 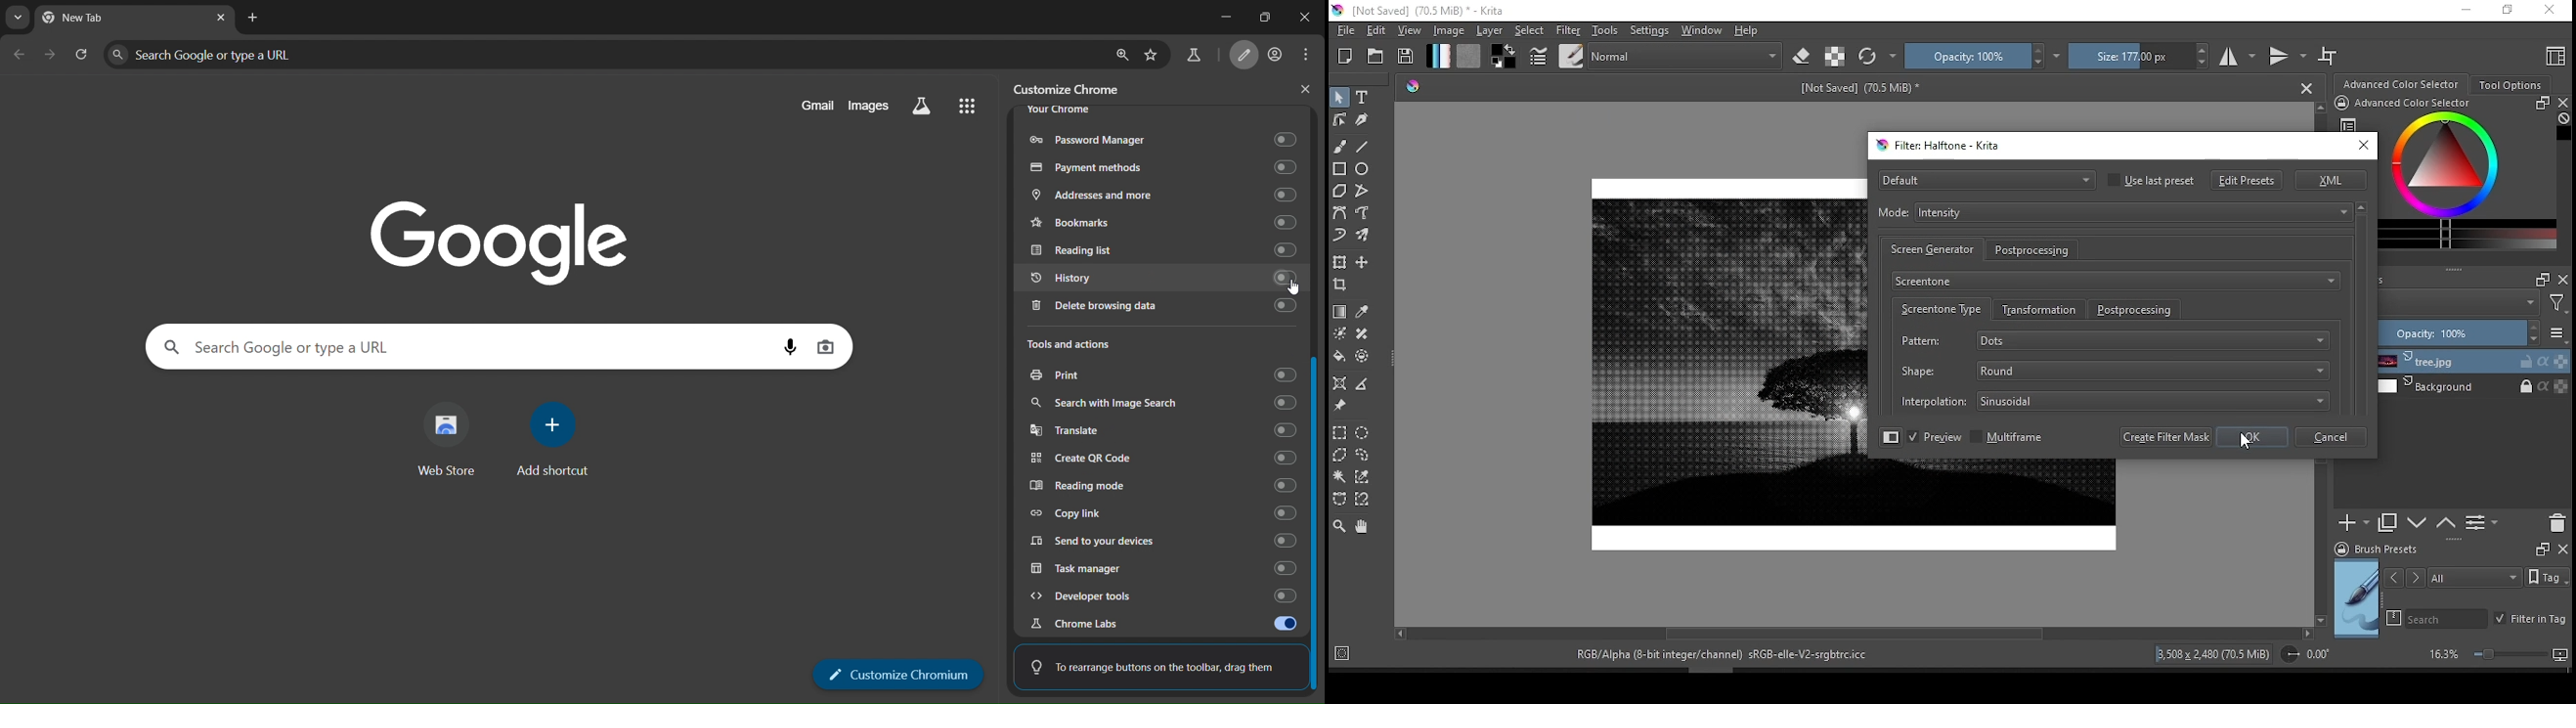 I want to click on search labs, so click(x=1193, y=58).